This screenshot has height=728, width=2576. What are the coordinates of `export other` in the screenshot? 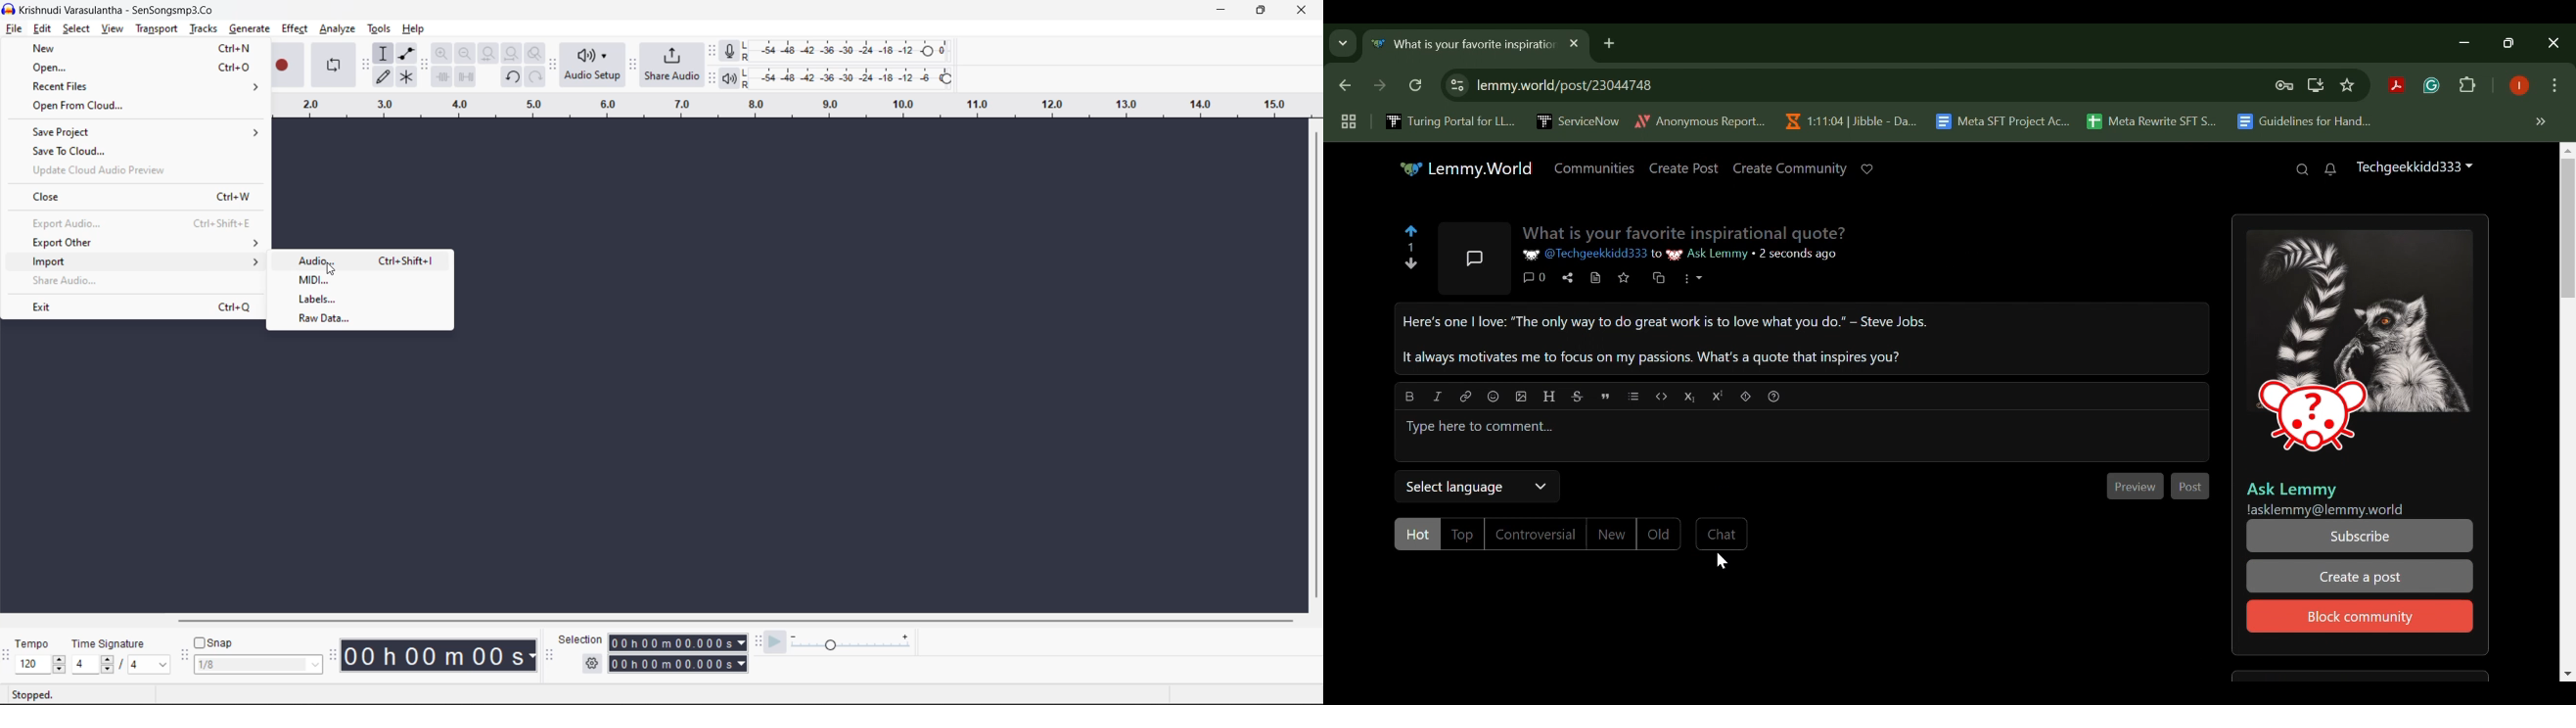 It's located at (143, 241).